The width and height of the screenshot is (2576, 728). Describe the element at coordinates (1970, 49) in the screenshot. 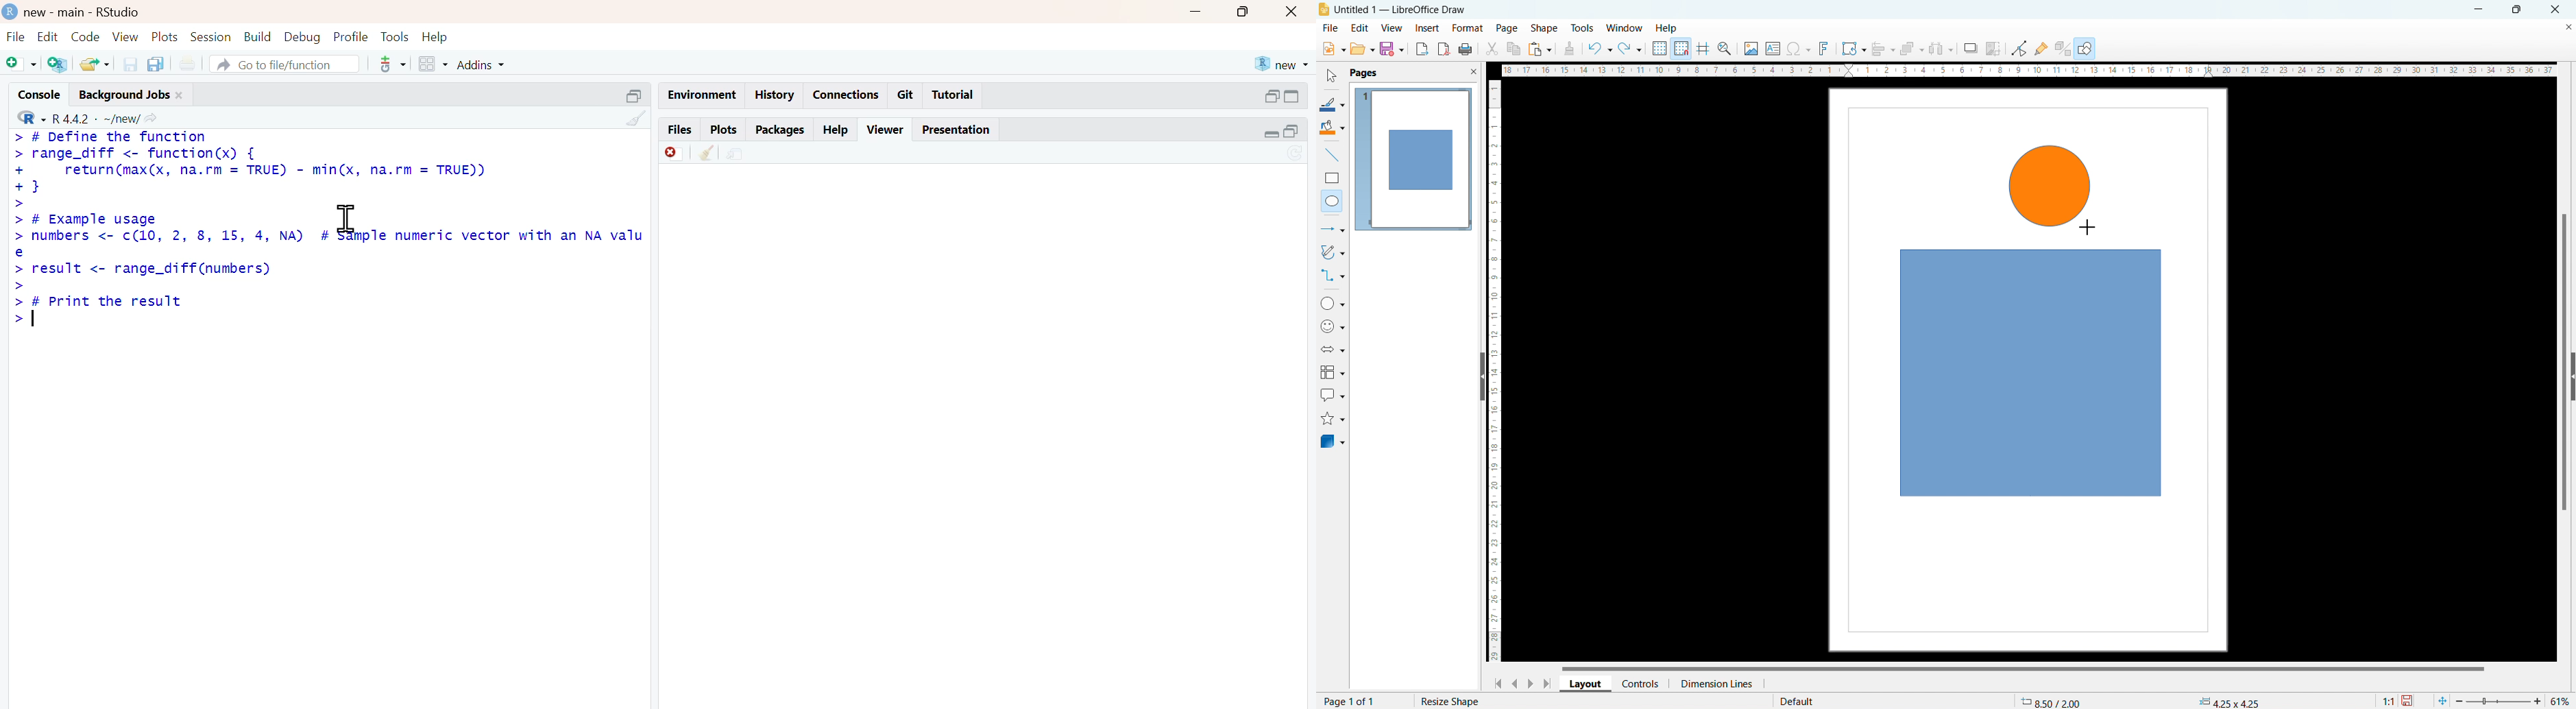

I see `shadow` at that location.